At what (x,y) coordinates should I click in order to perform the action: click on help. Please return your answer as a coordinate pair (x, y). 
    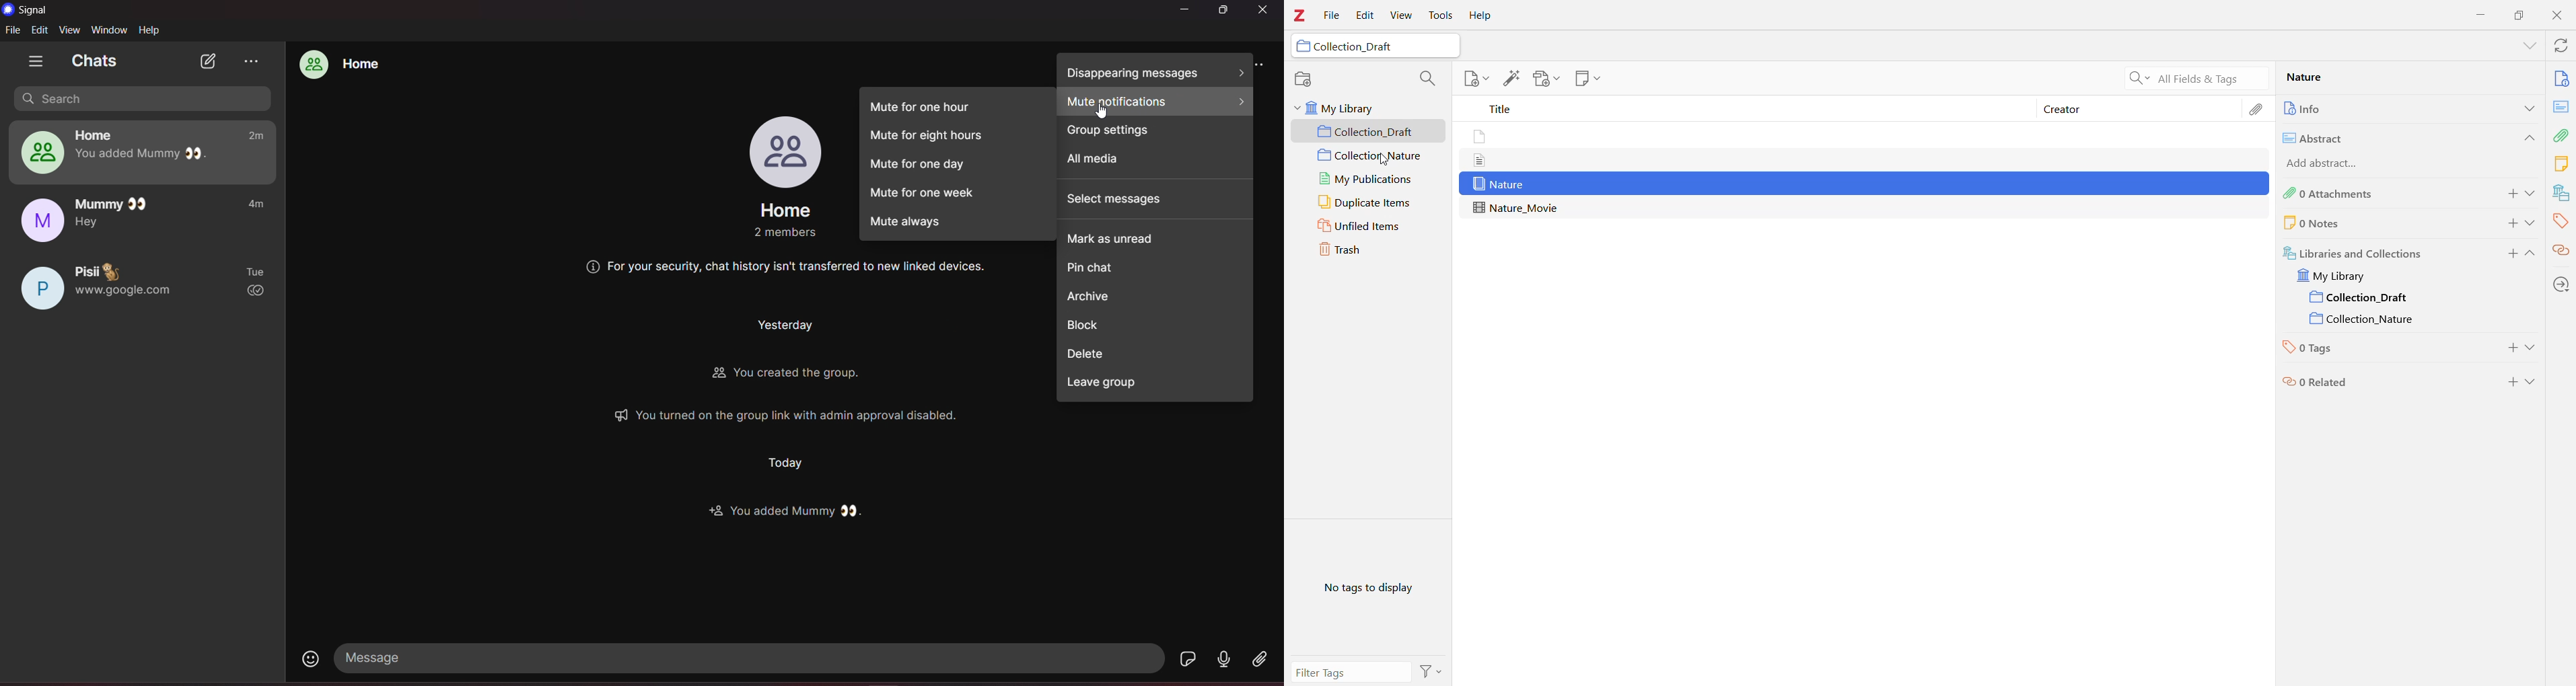
    Looking at the image, I should click on (151, 31).